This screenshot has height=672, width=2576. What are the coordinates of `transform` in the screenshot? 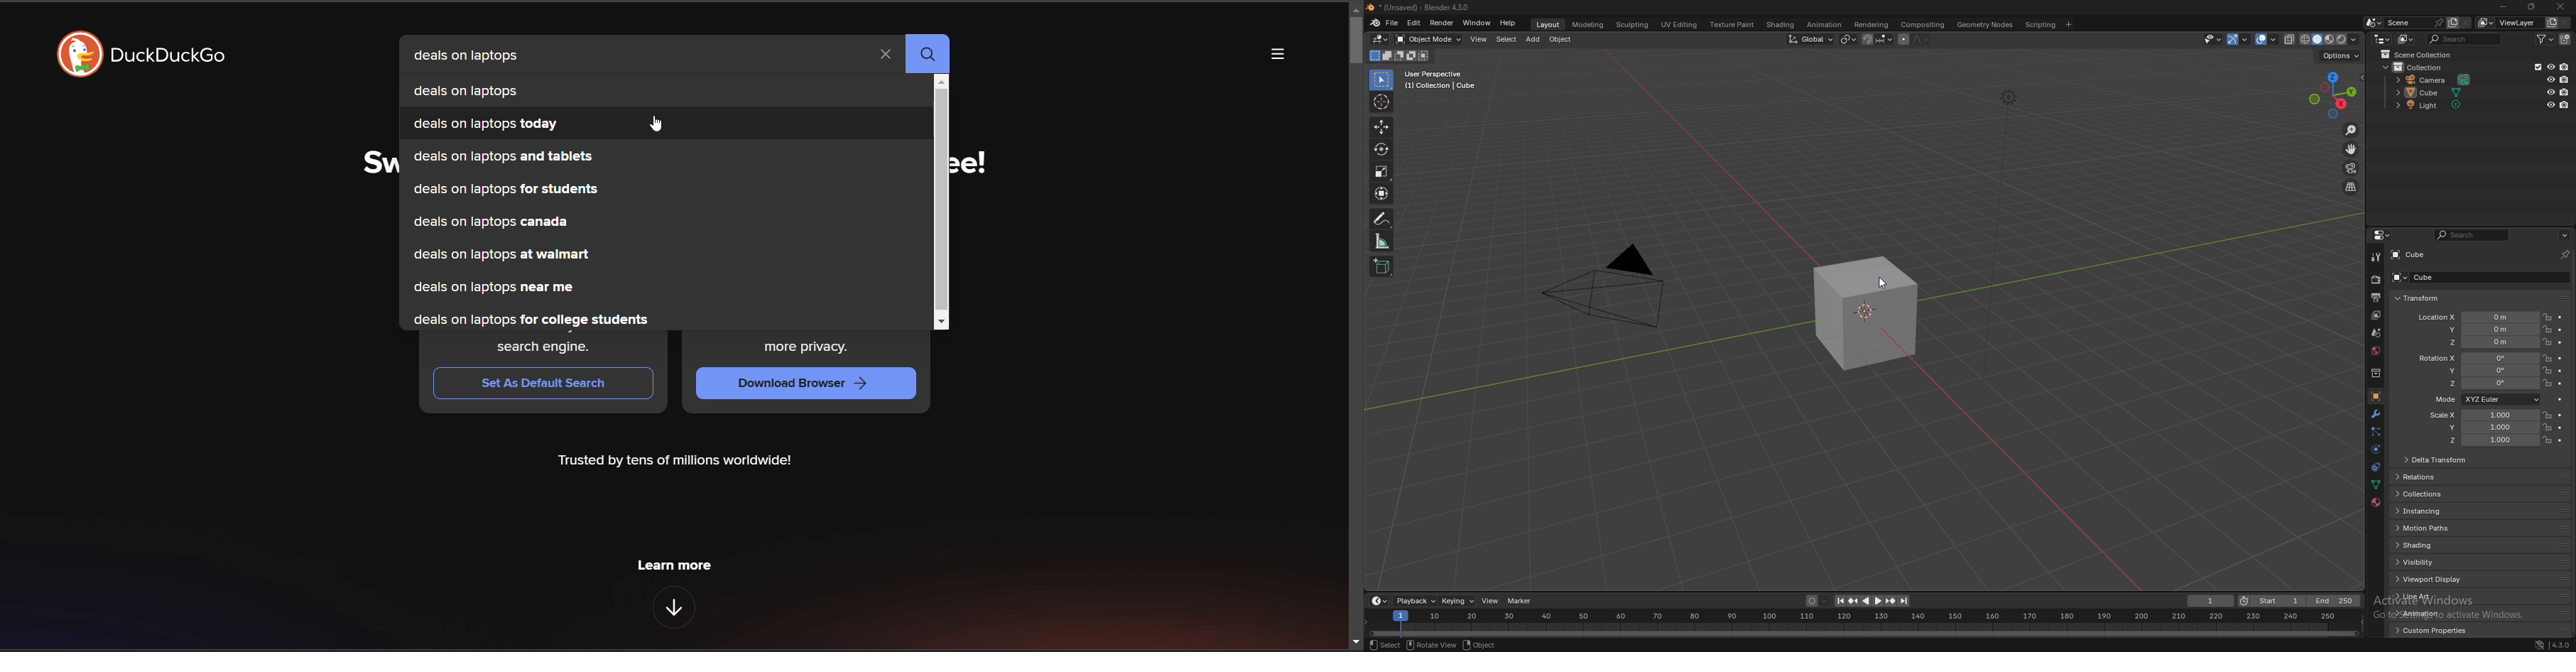 It's located at (2418, 299).